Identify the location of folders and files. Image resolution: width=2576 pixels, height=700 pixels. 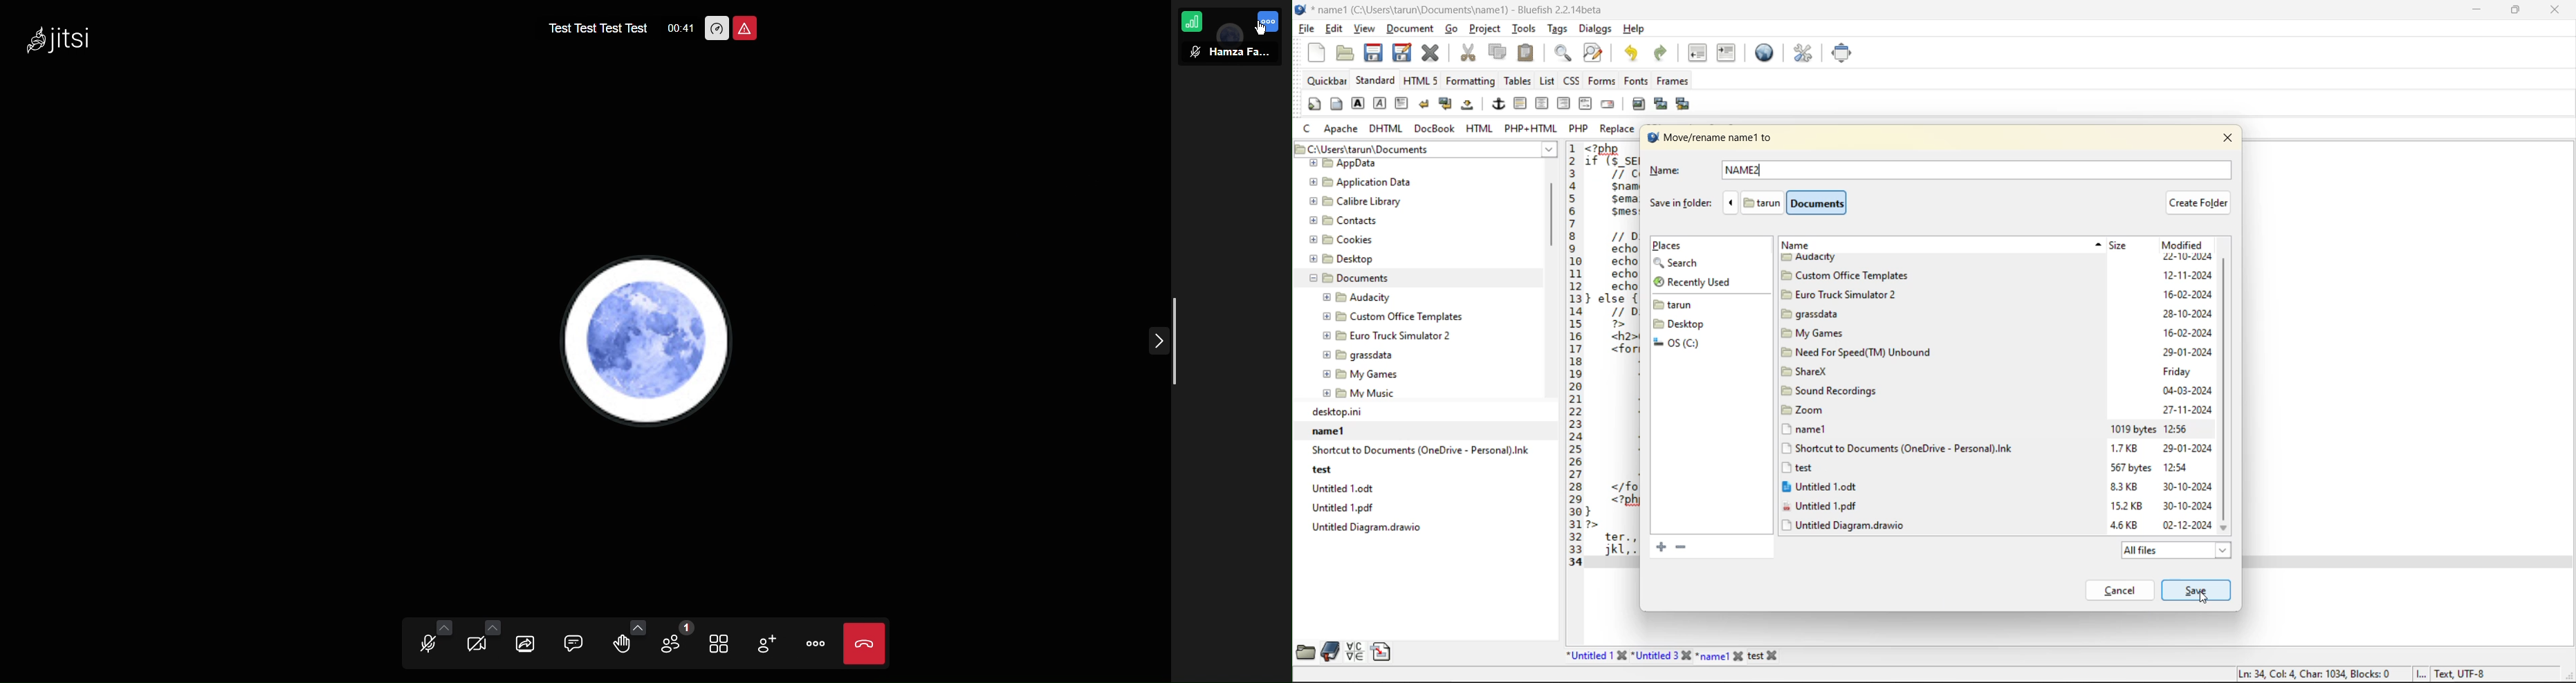
(1683, 325).